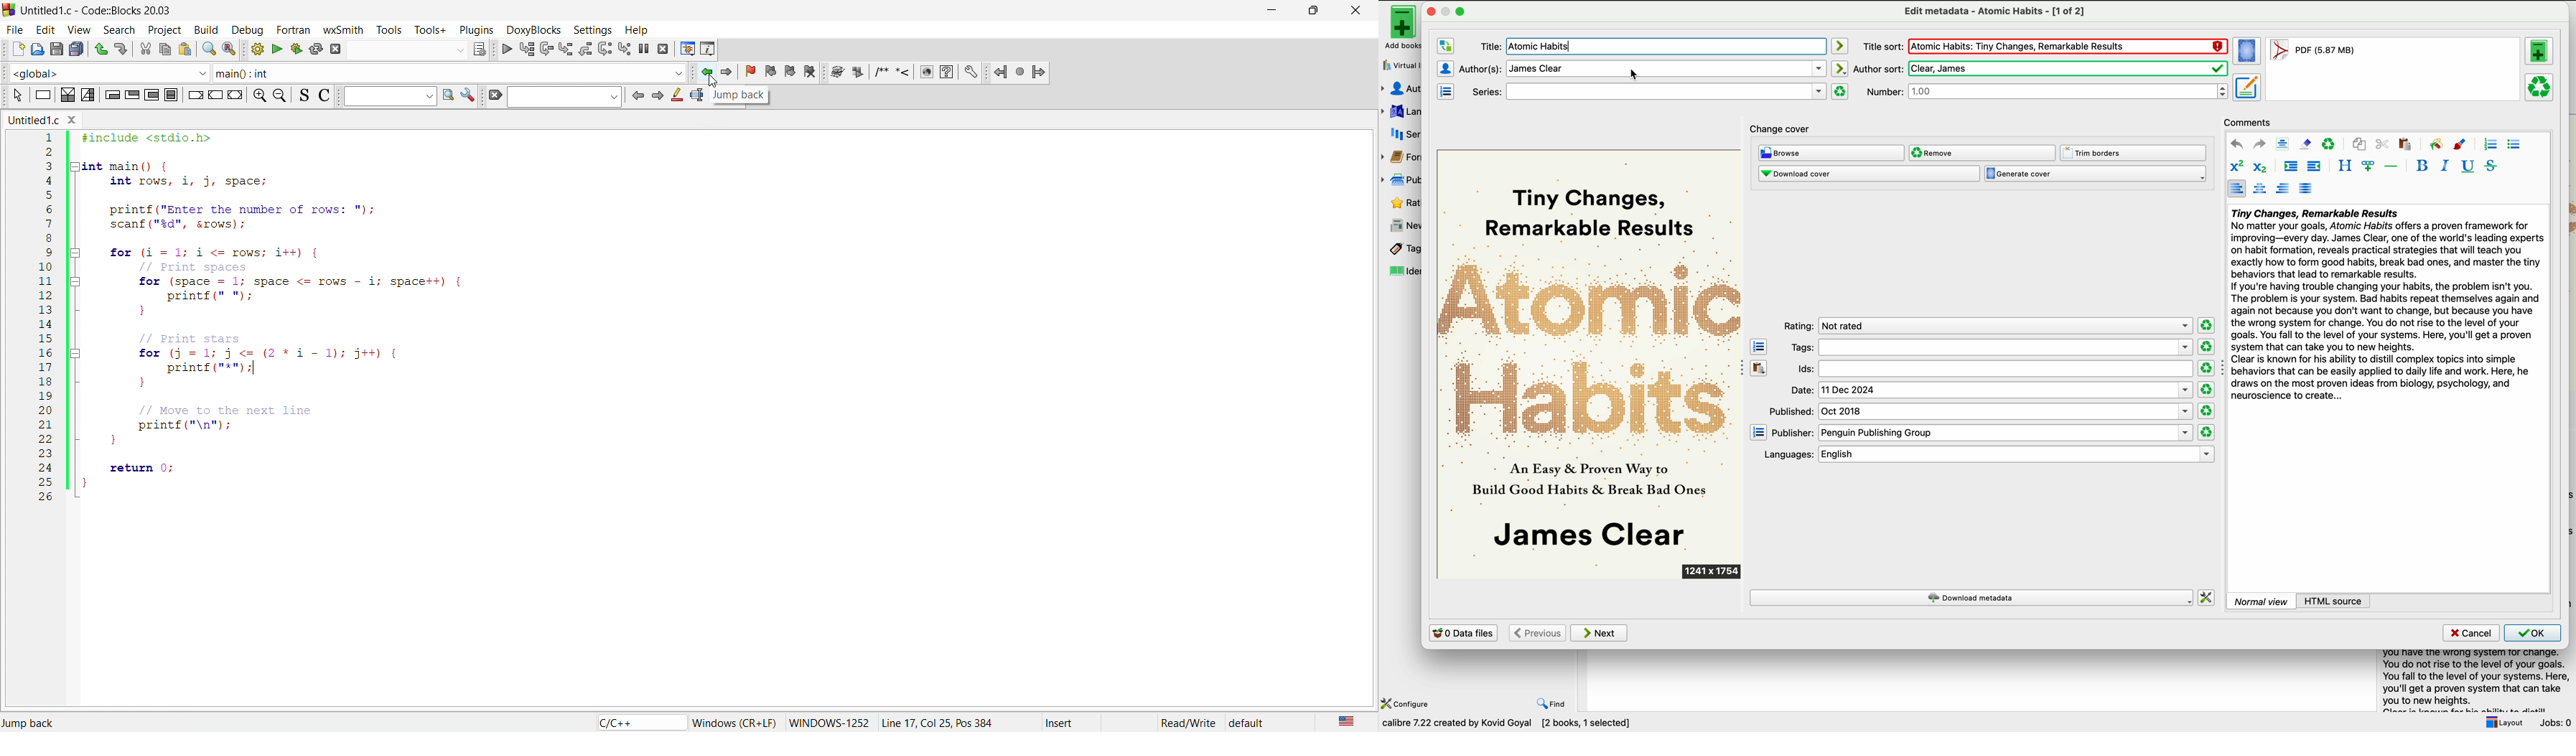 Image resolution: width=2576 pixels, height=756 pixels. Describe the element at coordinates (16, 49) in the screenshot. I see `new file` at that location.